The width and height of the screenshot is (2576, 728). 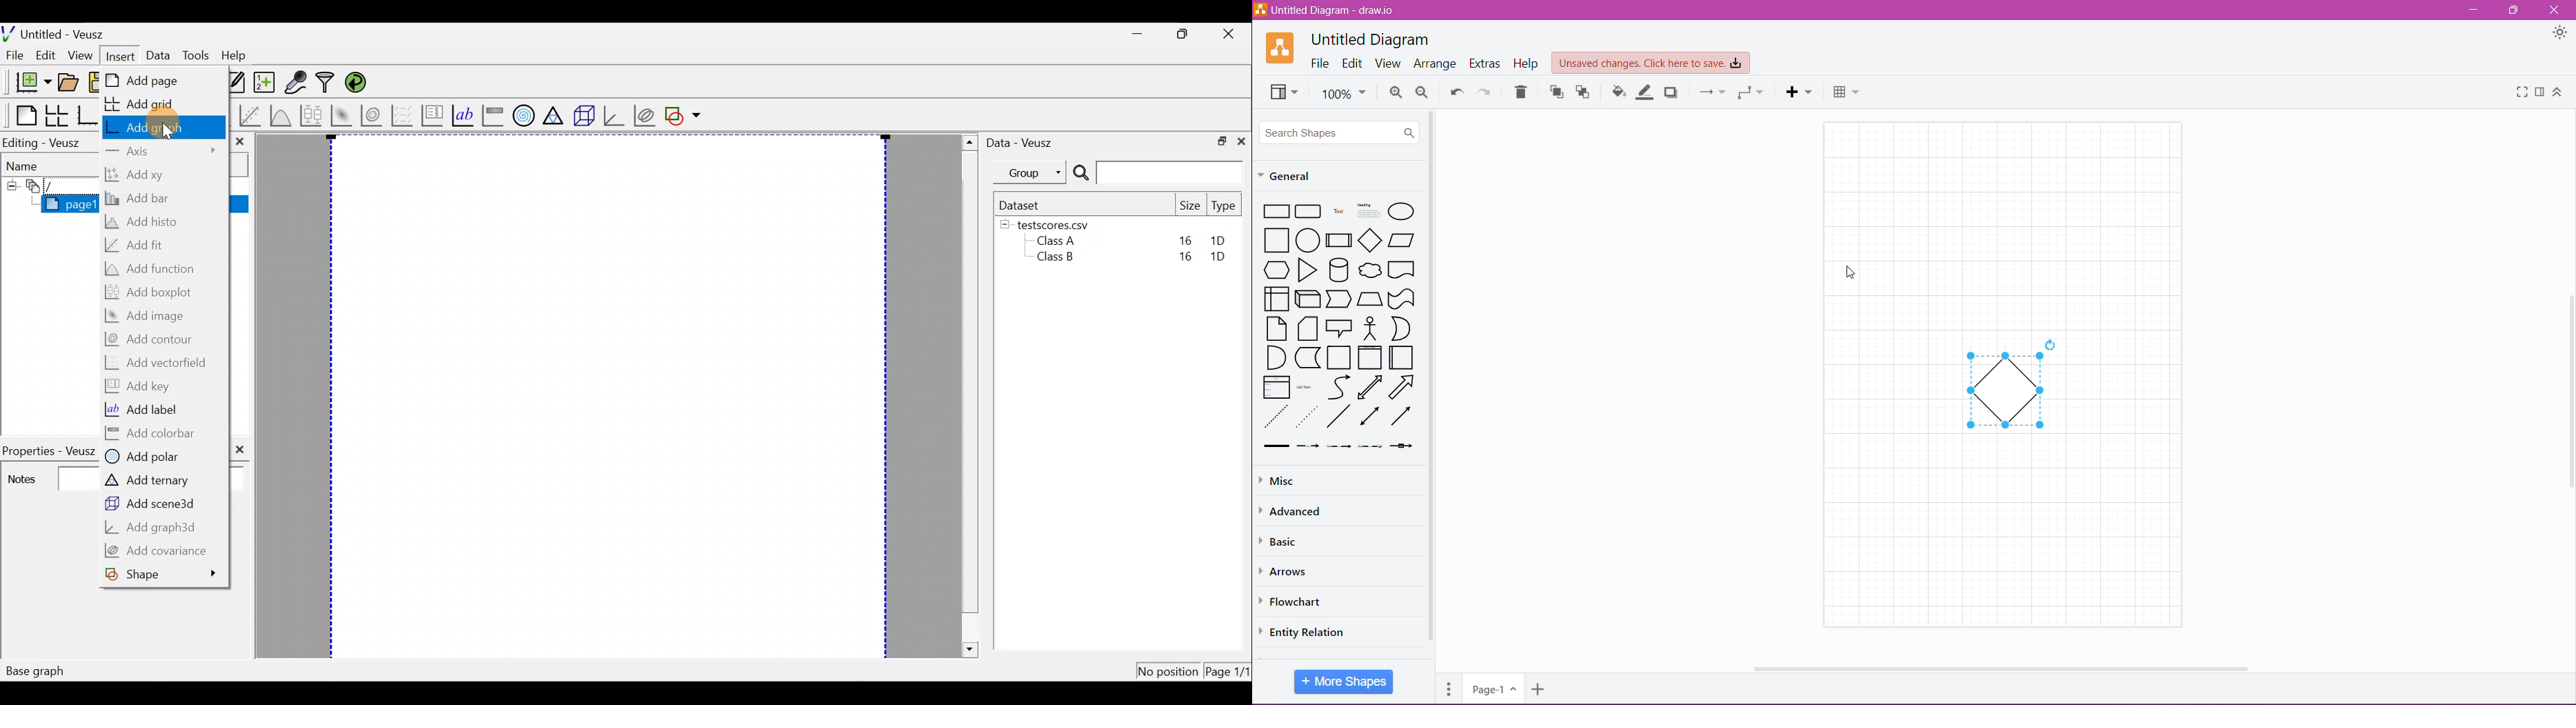 I want to click on 1D, so click(x=1224, y=258).